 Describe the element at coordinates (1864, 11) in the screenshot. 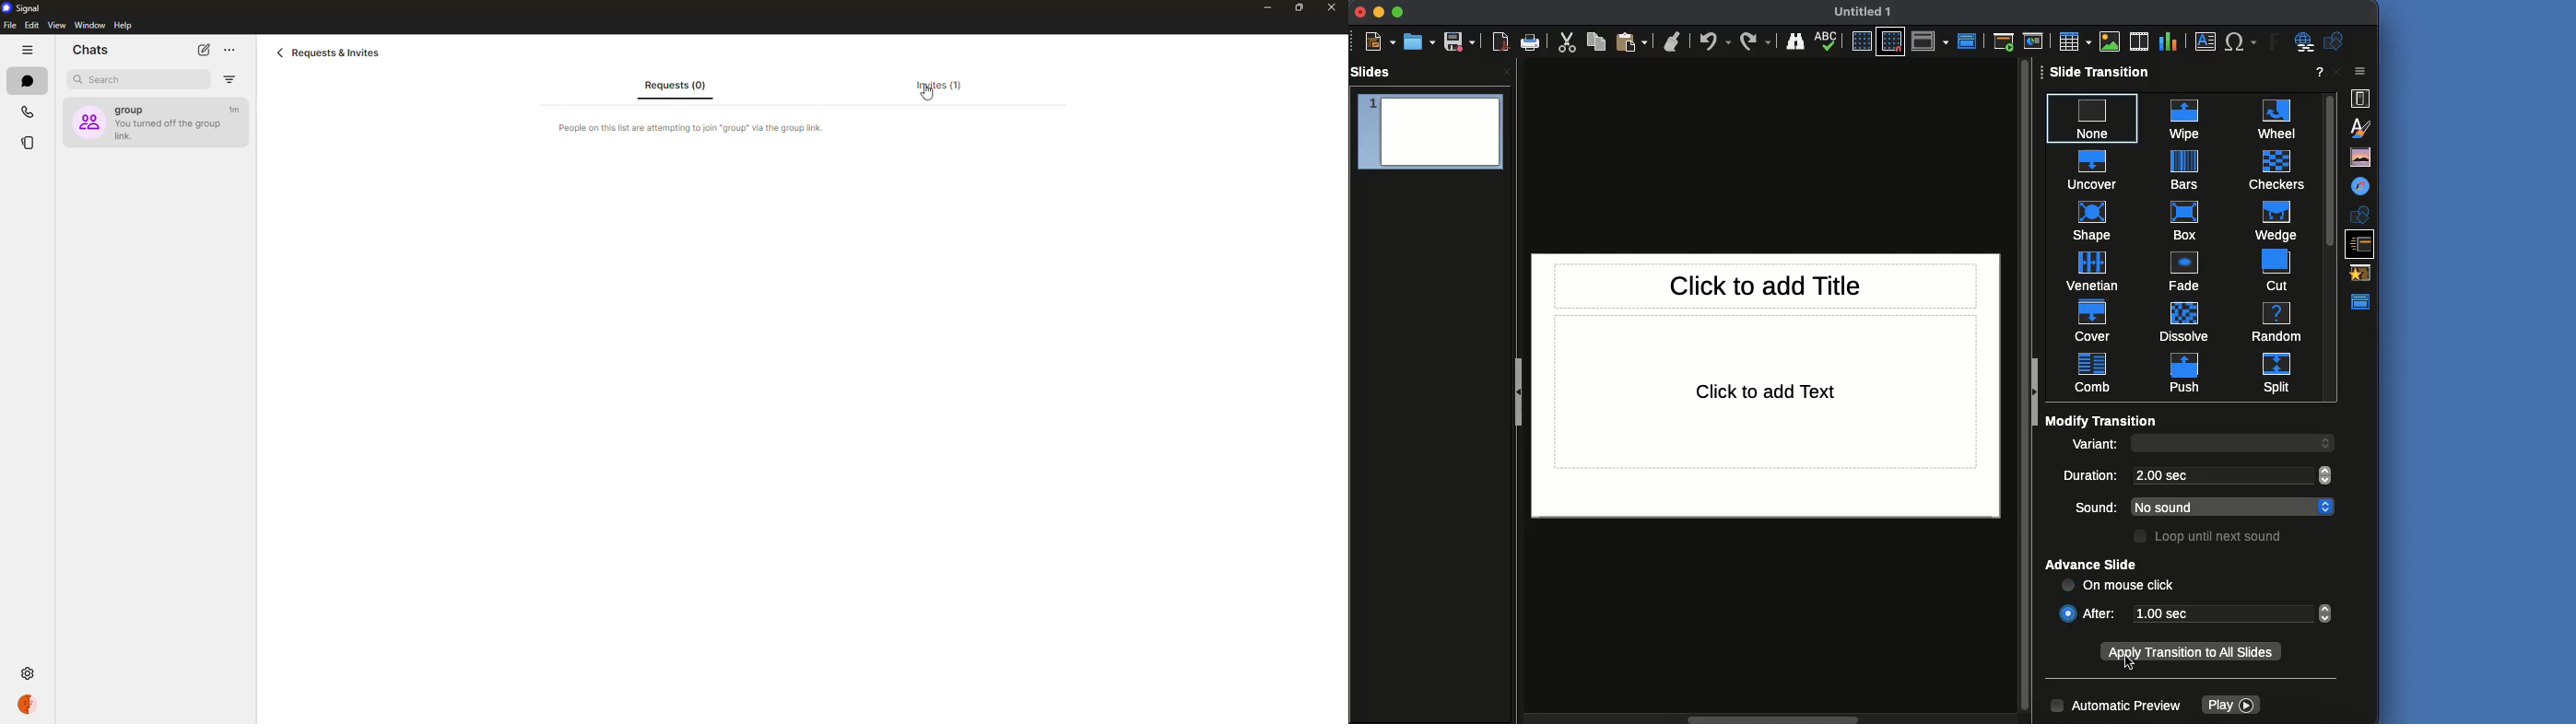

I see `` at that location.